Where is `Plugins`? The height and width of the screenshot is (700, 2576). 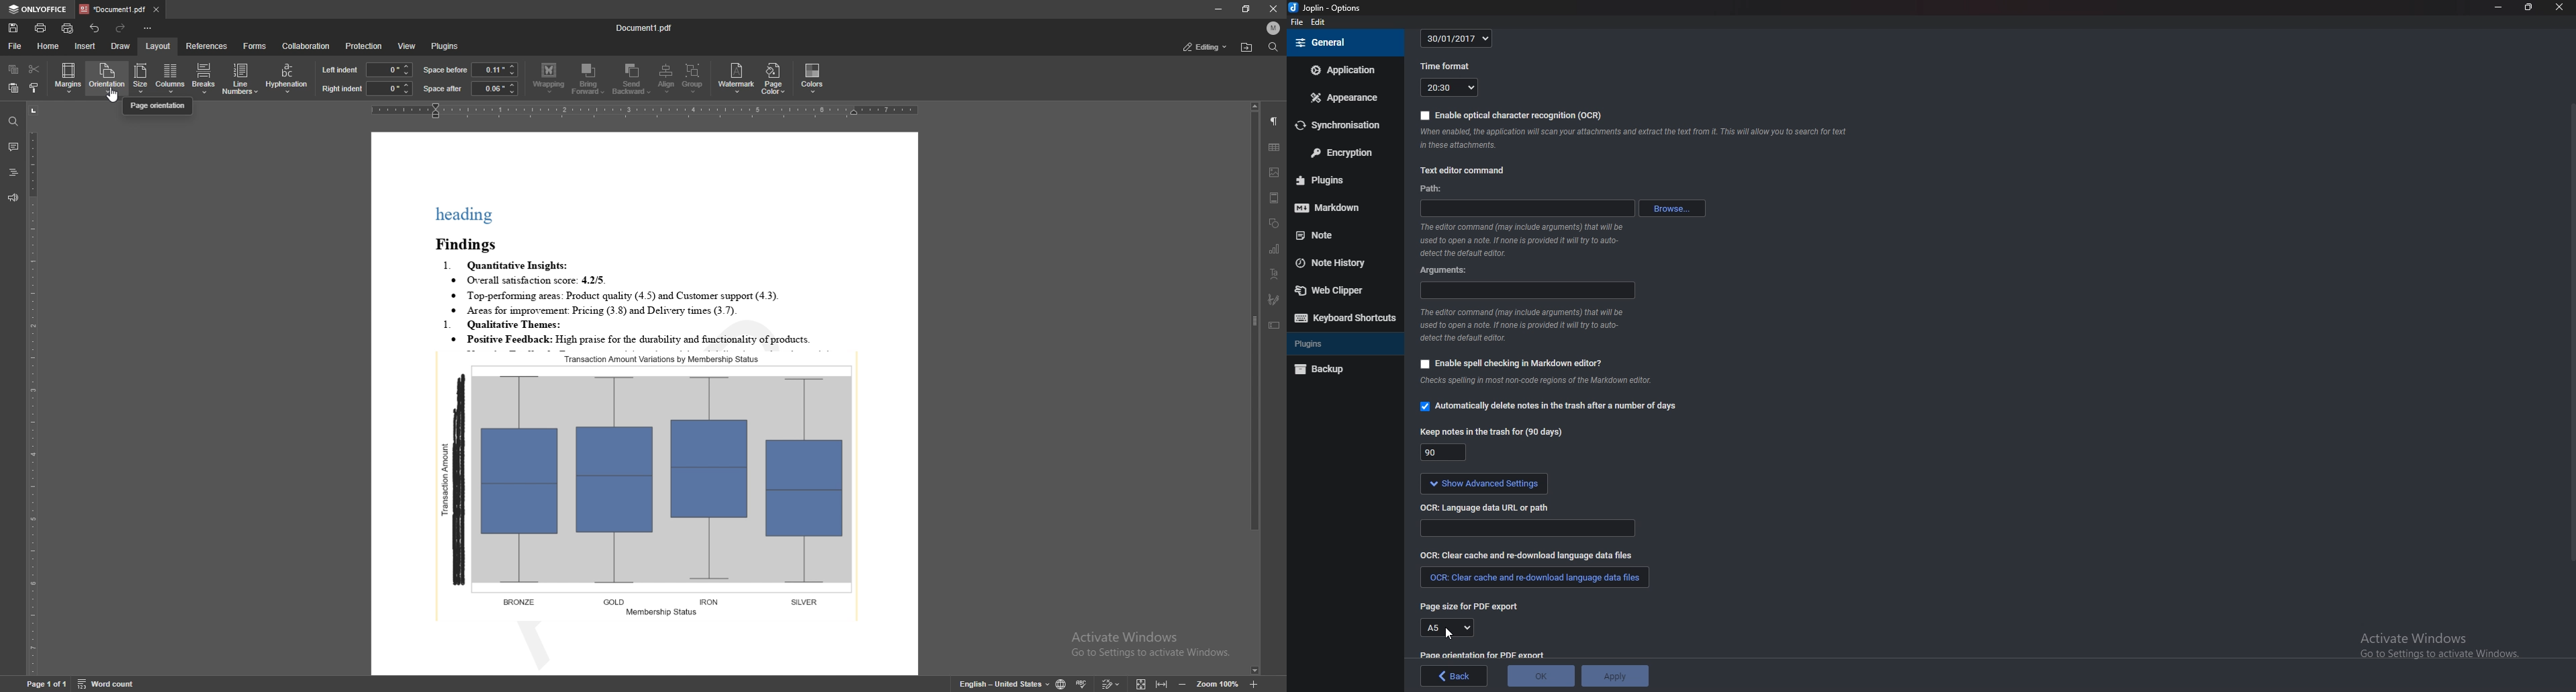
Plugins is located at coordinates (1334, 181).